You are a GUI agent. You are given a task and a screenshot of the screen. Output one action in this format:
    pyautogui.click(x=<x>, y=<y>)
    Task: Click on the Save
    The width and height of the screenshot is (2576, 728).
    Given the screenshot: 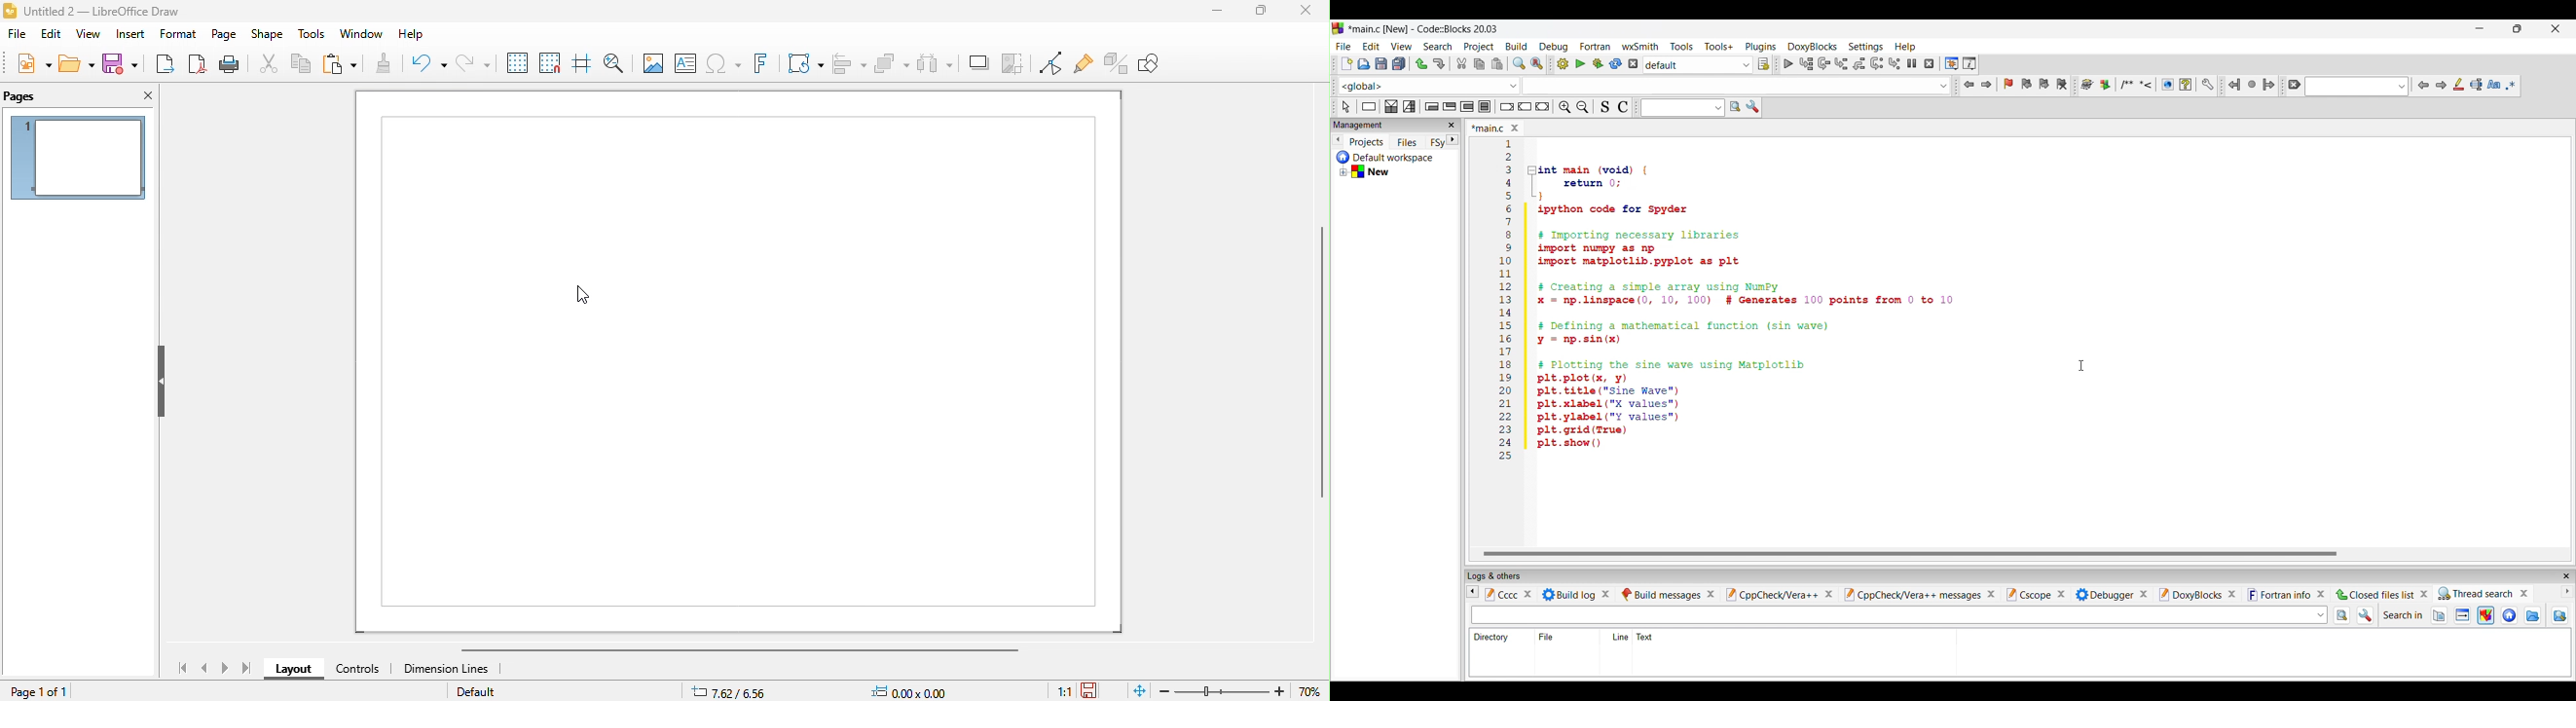 What is the action you would take?
    pyautogui.click(x=1381, y=63)
    